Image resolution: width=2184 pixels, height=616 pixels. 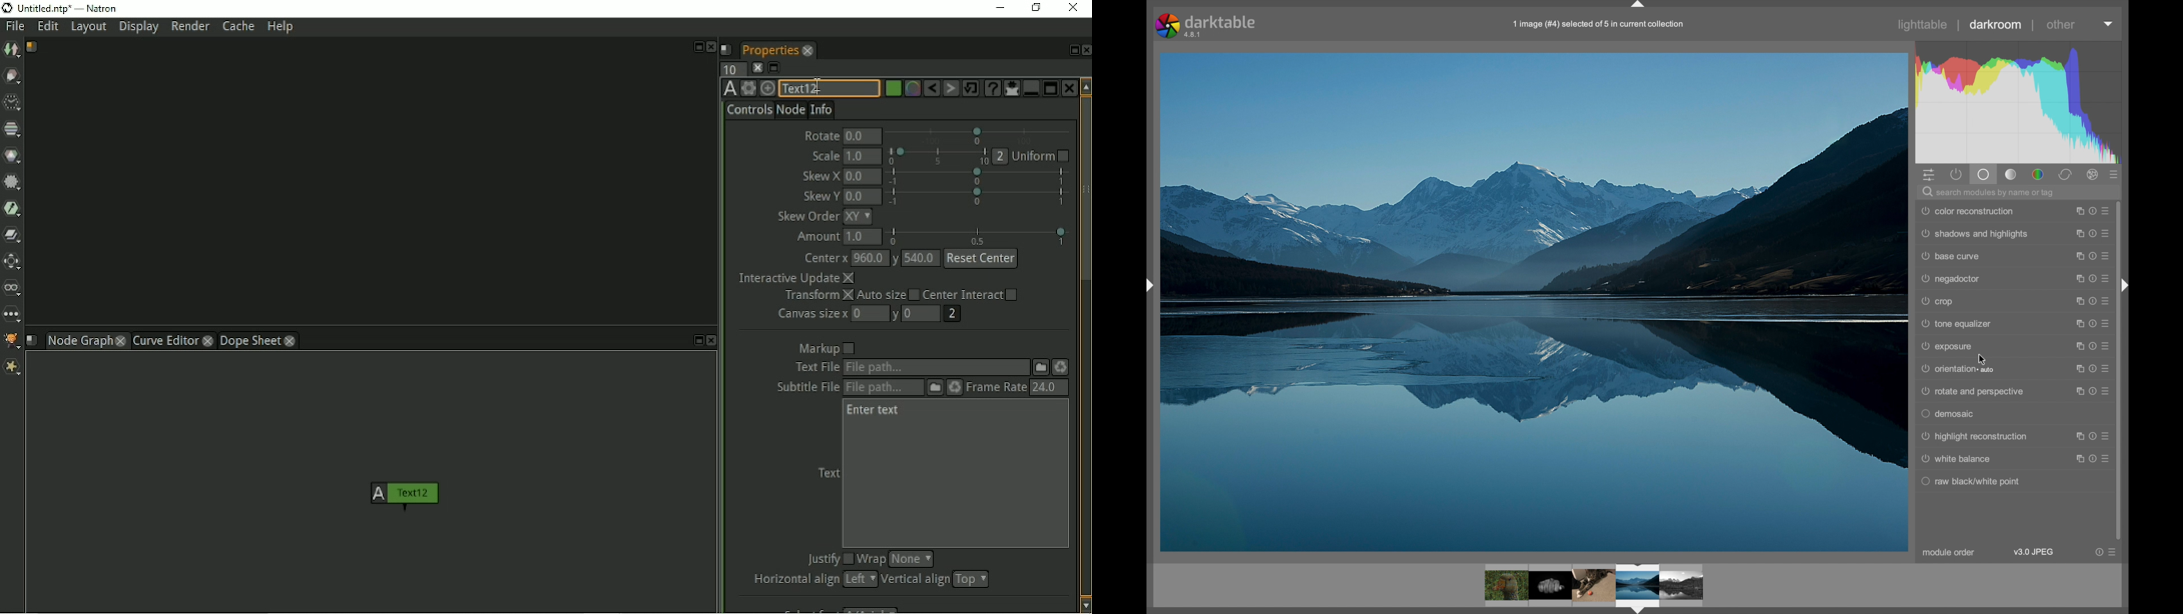 What do you see at coordinates (1948, 346) in the screenshot?
I see `exposure` at bounding box center [1948, 346].